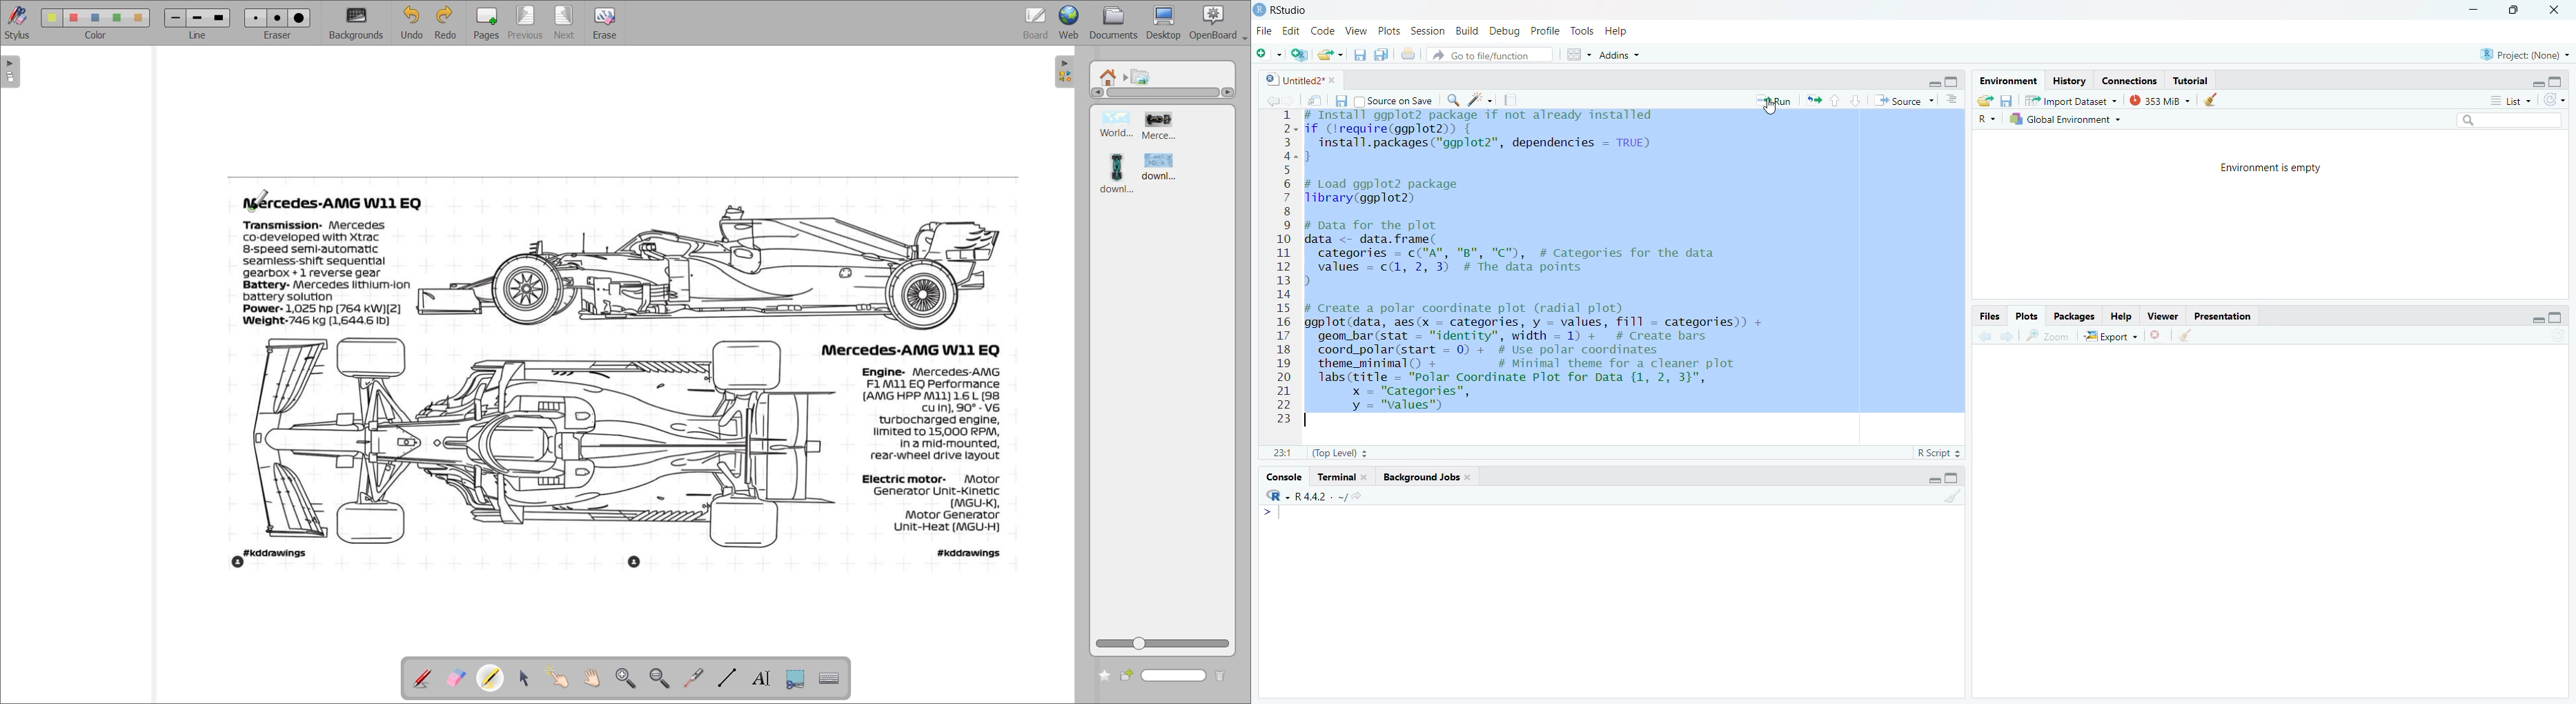 The width and height of the screenshot is (2576, 728). I want to click on Plots, so click(2028, 317).